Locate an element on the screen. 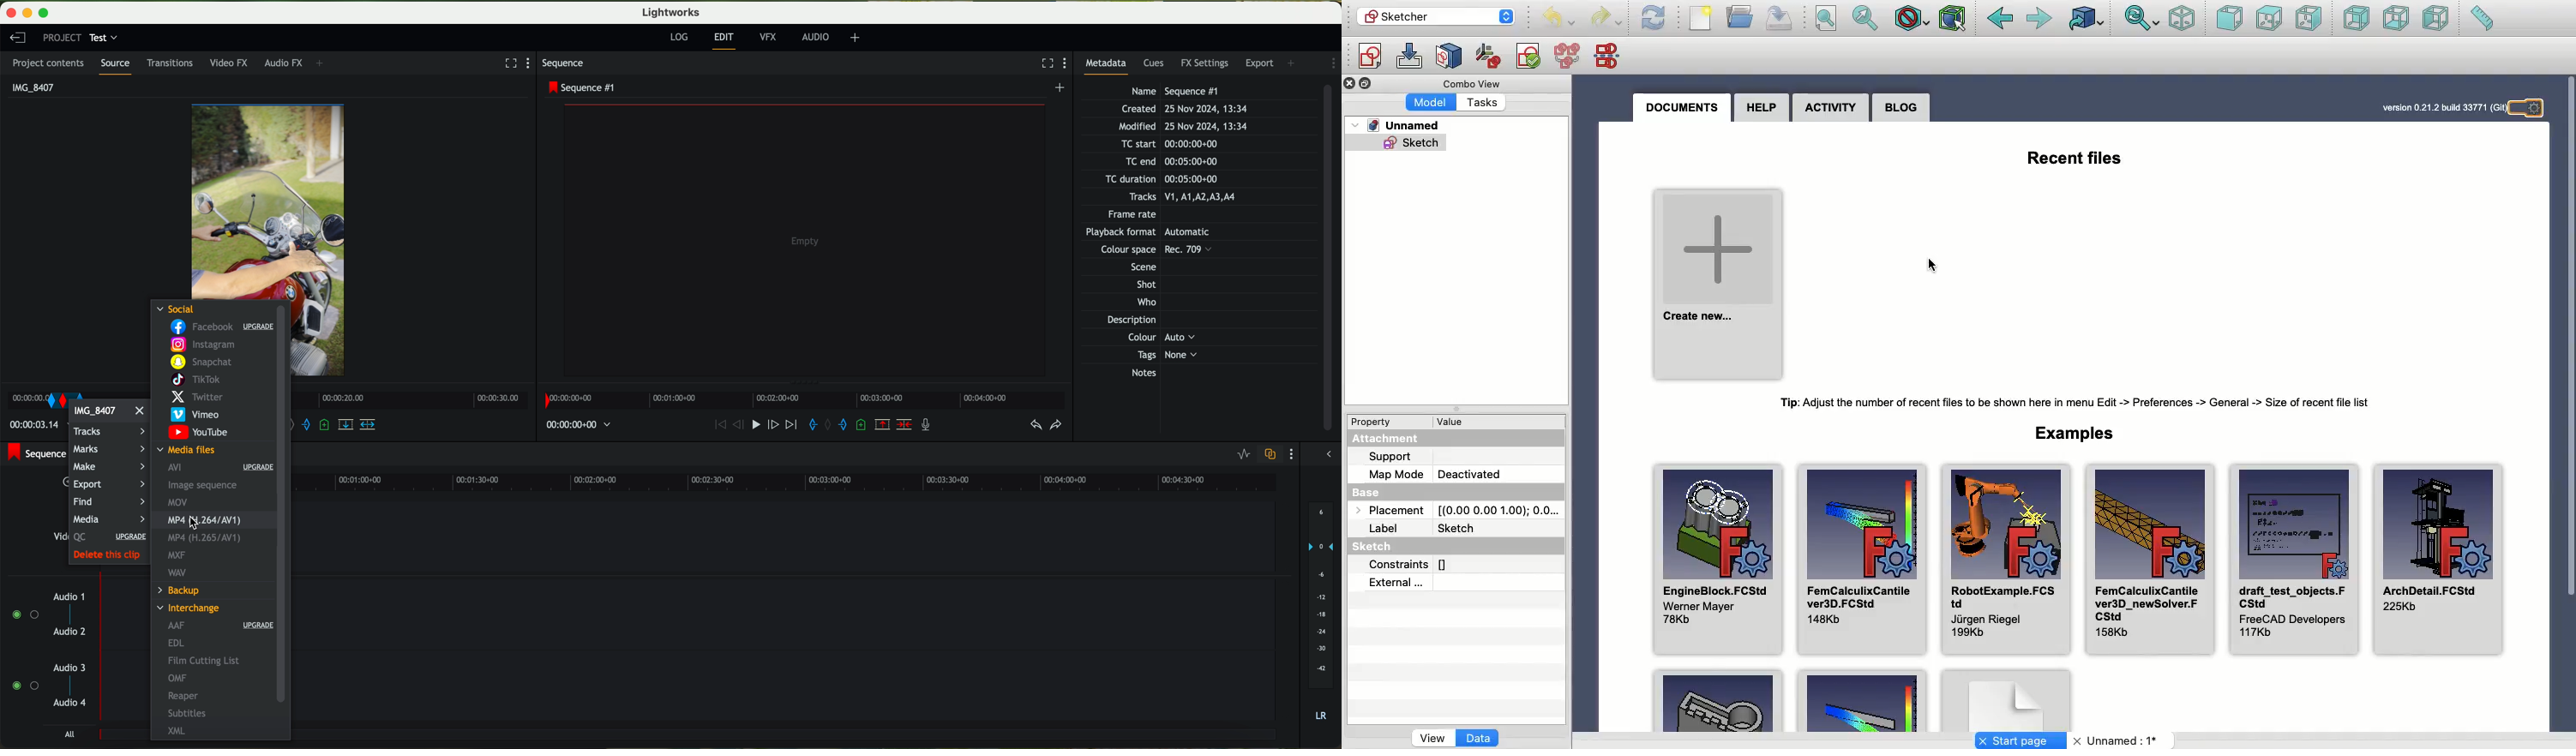  Activity  is located at coordinates (1832, 108).